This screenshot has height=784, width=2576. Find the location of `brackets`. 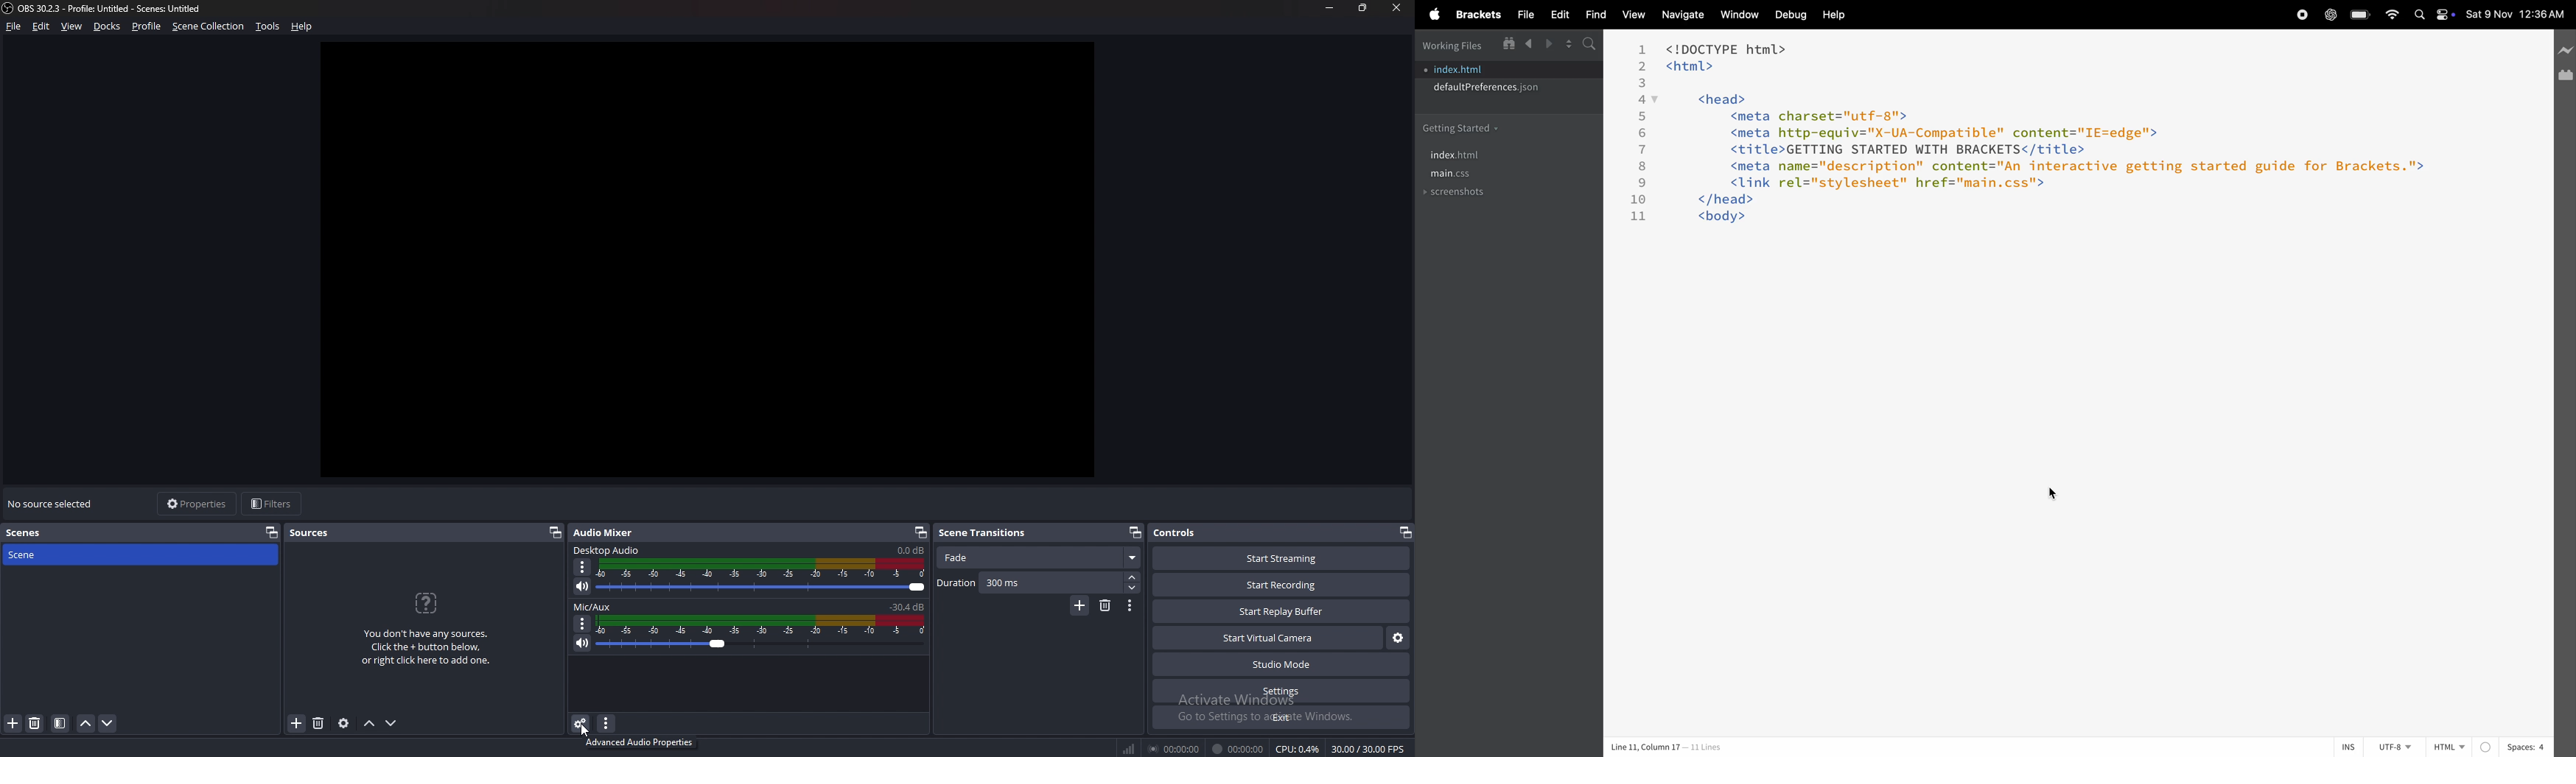

brackets is located at coordinates (1480, 15).